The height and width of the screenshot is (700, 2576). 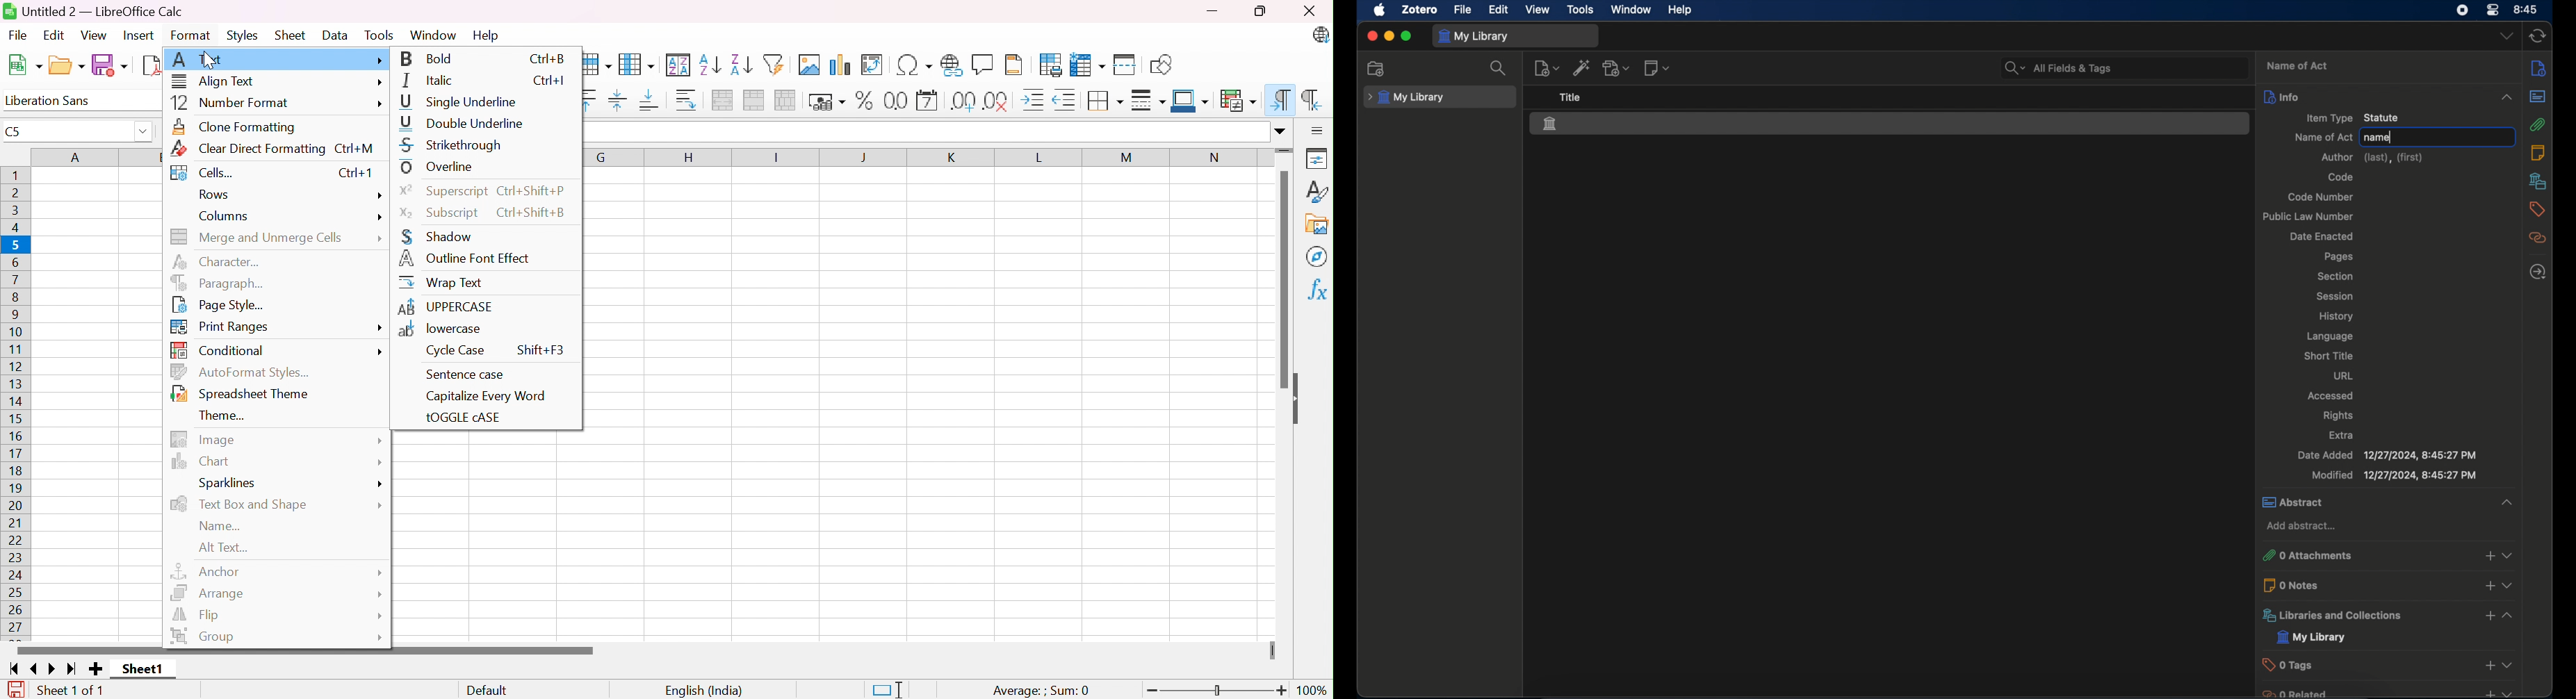 I want to click on Conditional, so click(x=217, y=349).